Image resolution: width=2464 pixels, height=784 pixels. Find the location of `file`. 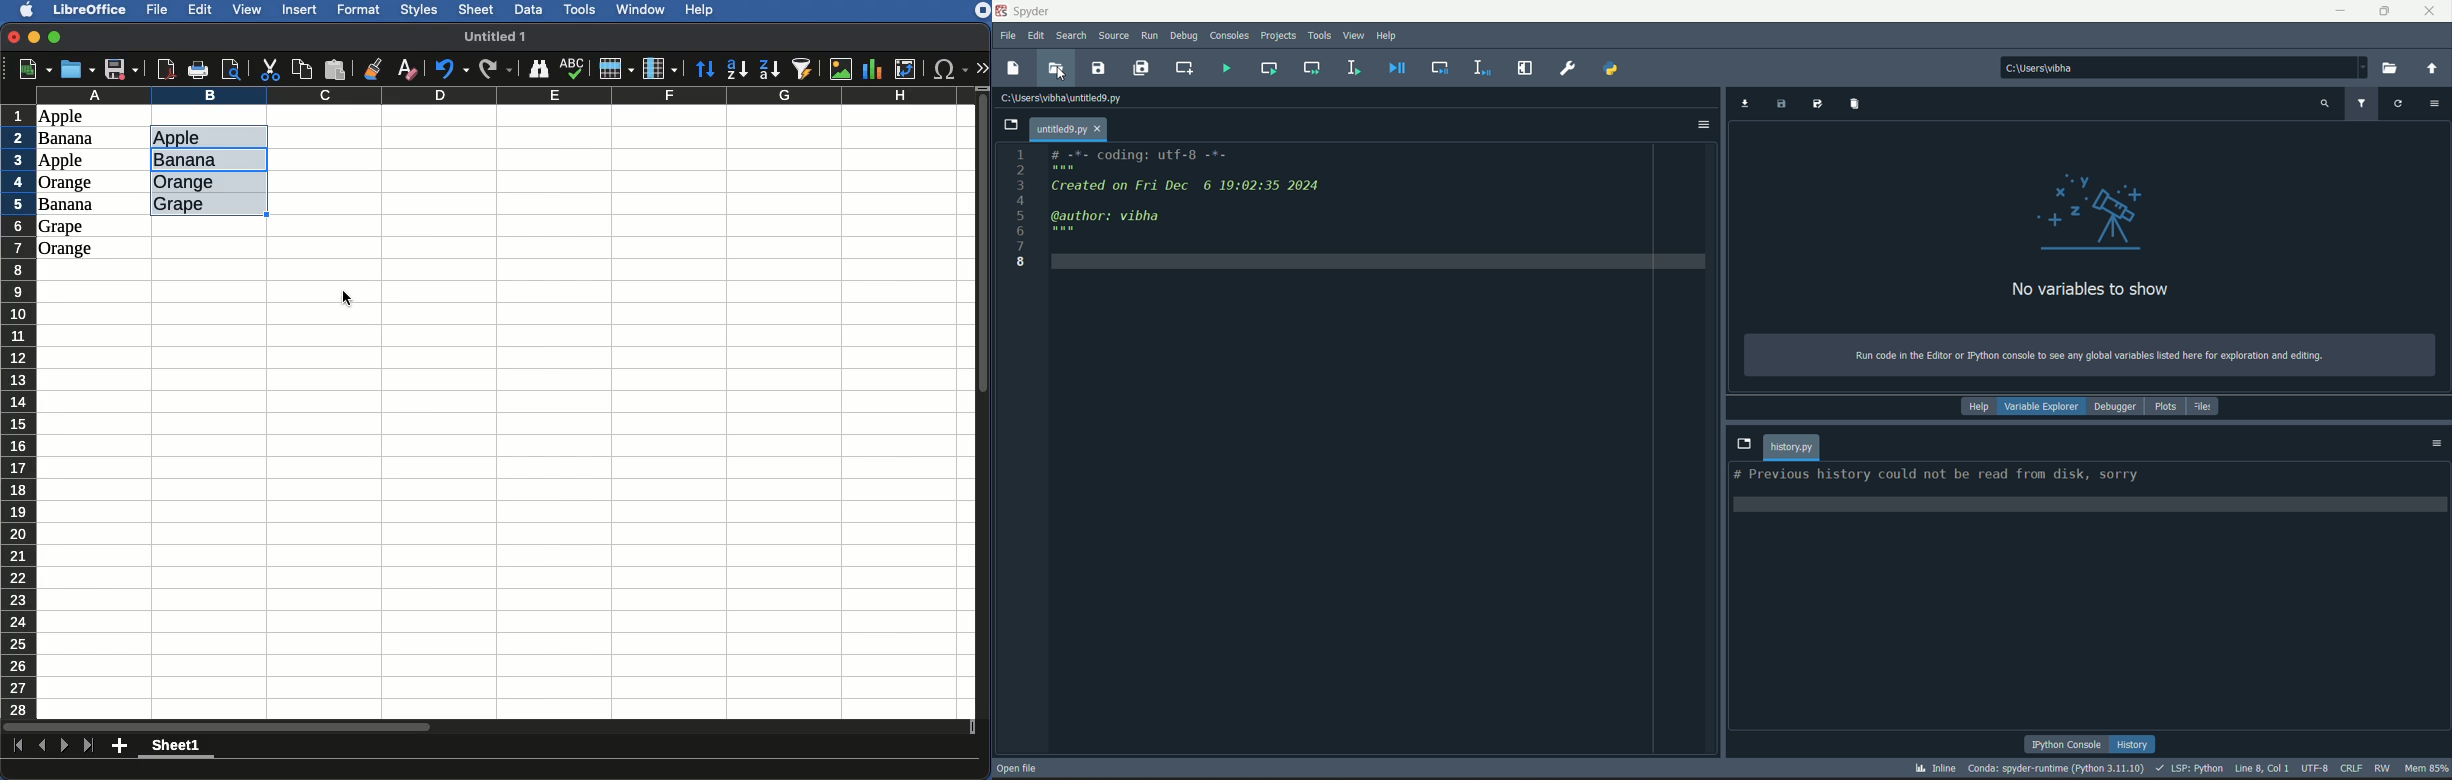

file is located at coordinates (1010, 35).